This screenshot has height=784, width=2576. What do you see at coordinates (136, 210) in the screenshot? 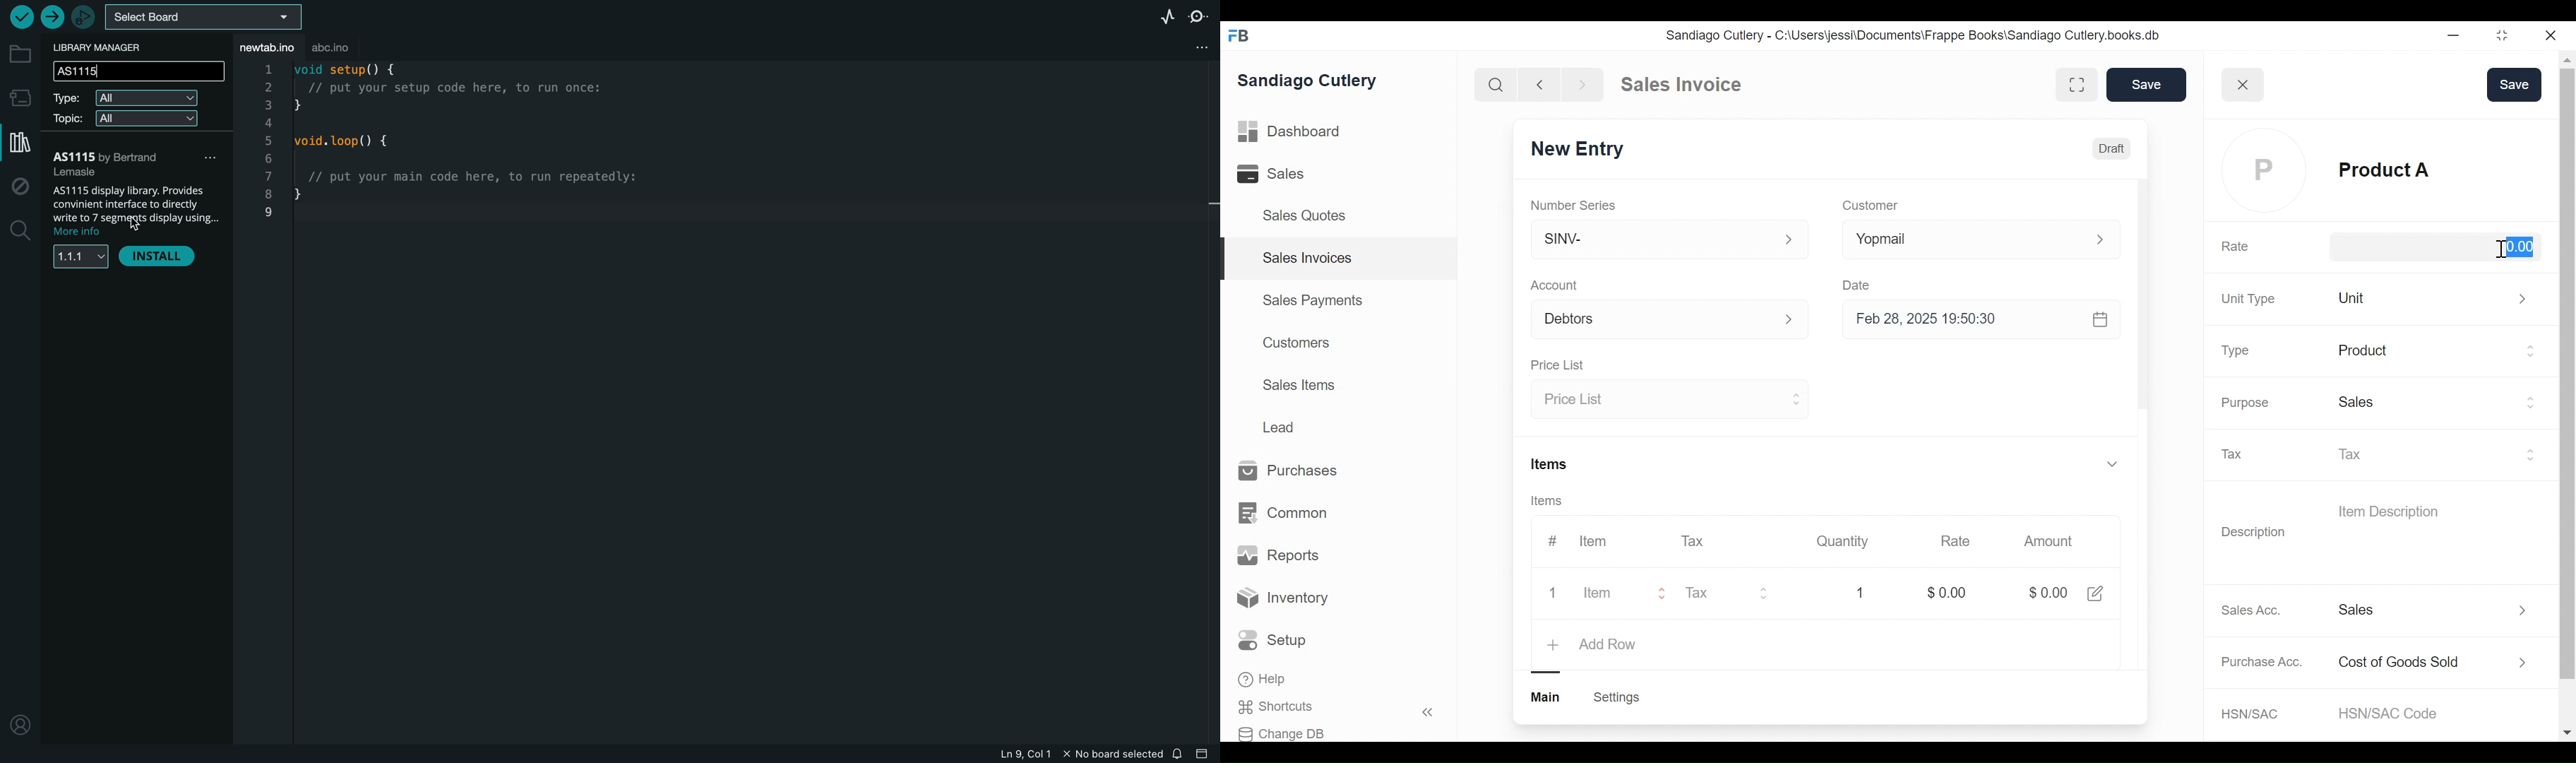
I see `DESCRIPTION` at bounding box center [136, 210].